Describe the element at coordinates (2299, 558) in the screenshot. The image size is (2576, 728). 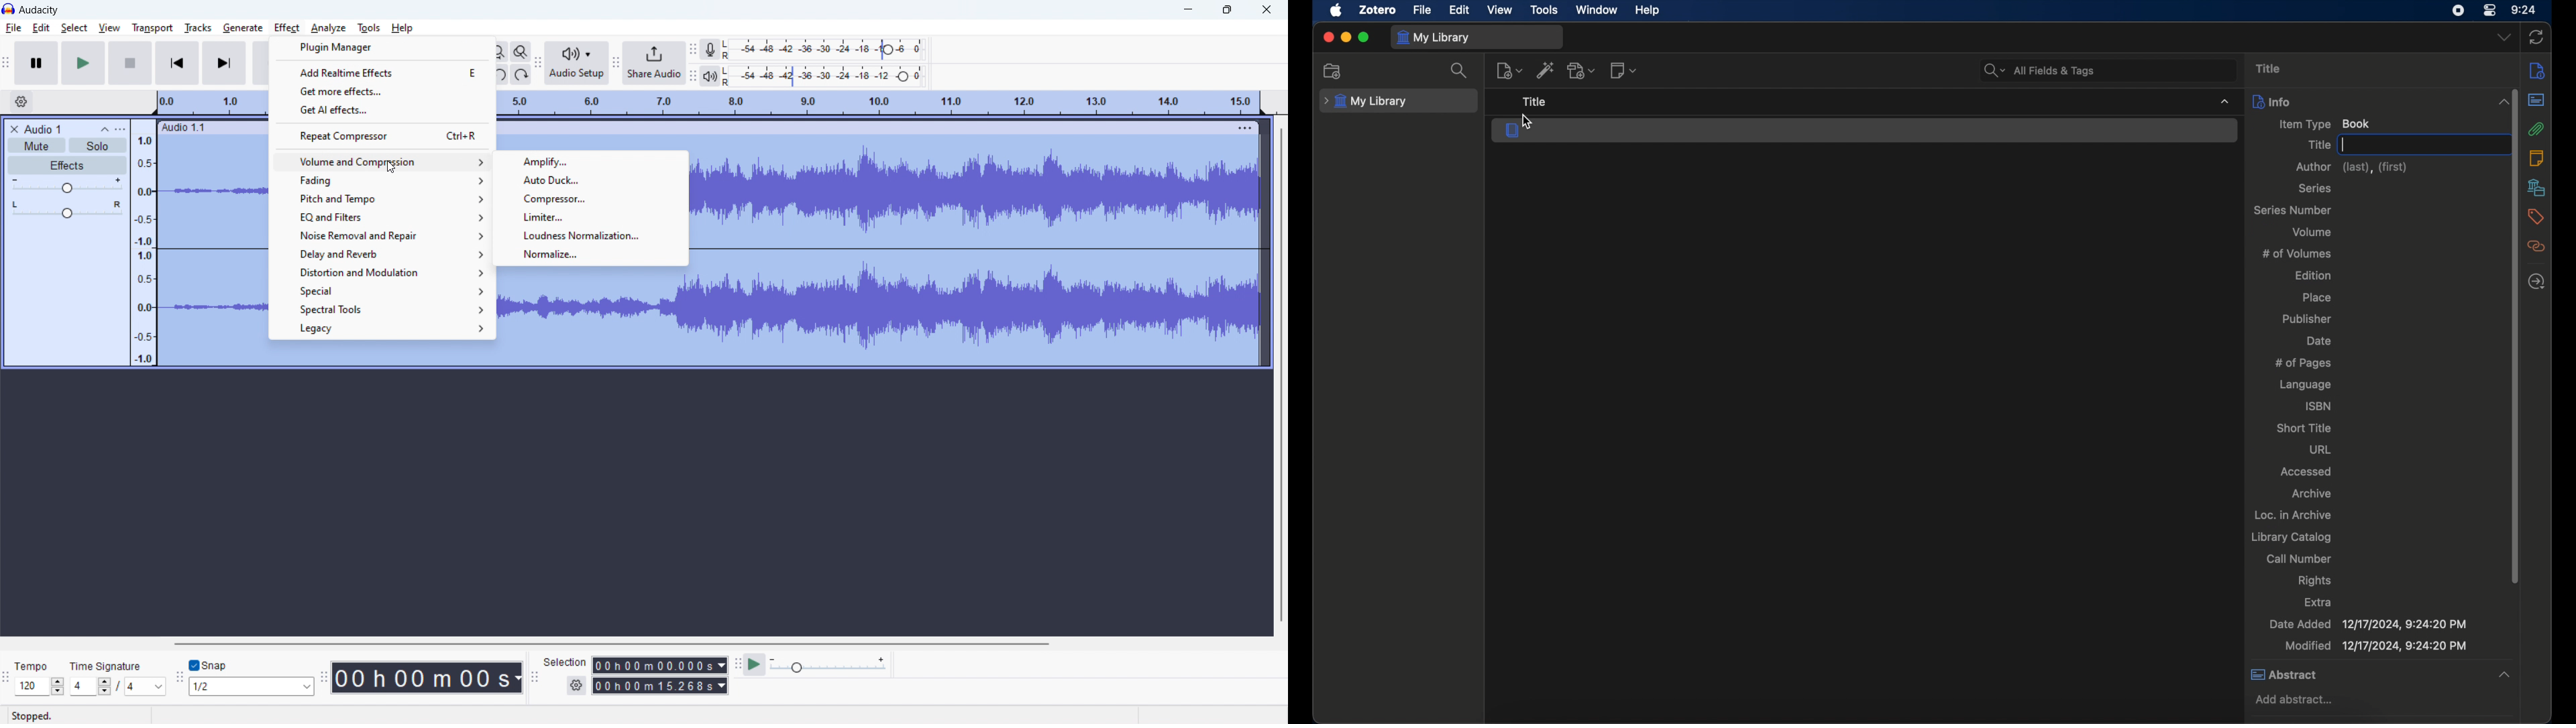
I see `call number` at that location.